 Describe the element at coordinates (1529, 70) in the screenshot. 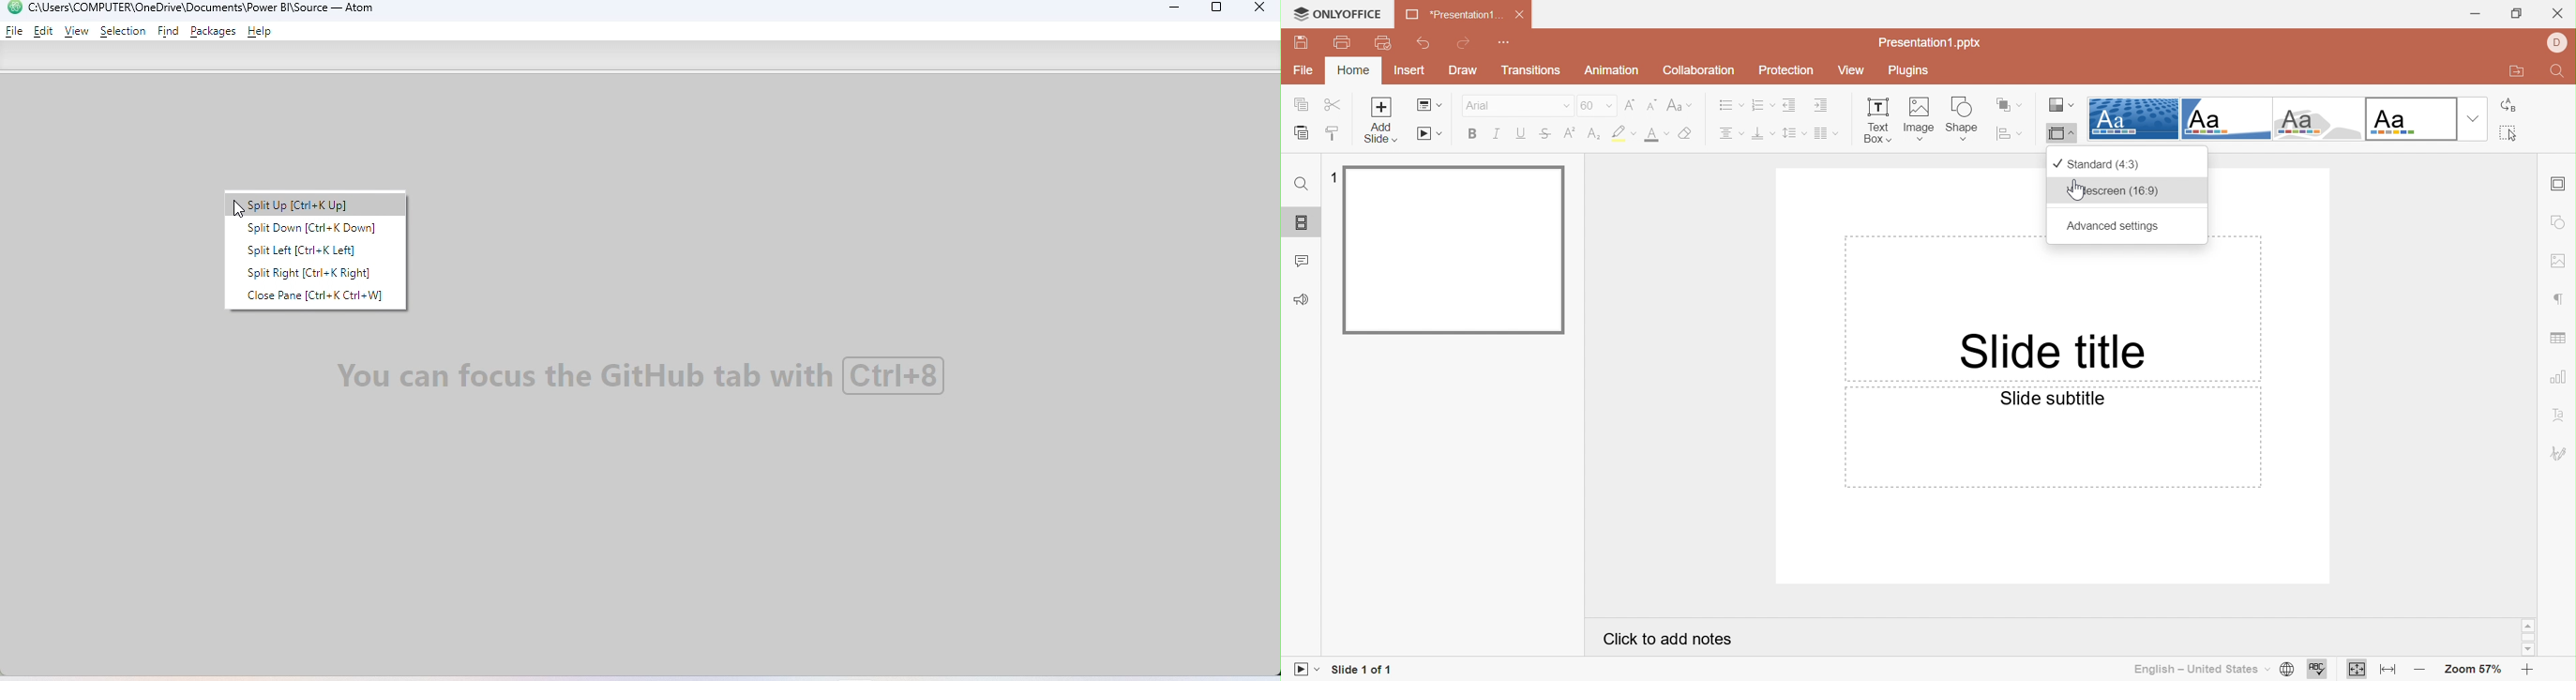

I see `Transitions` at that location.